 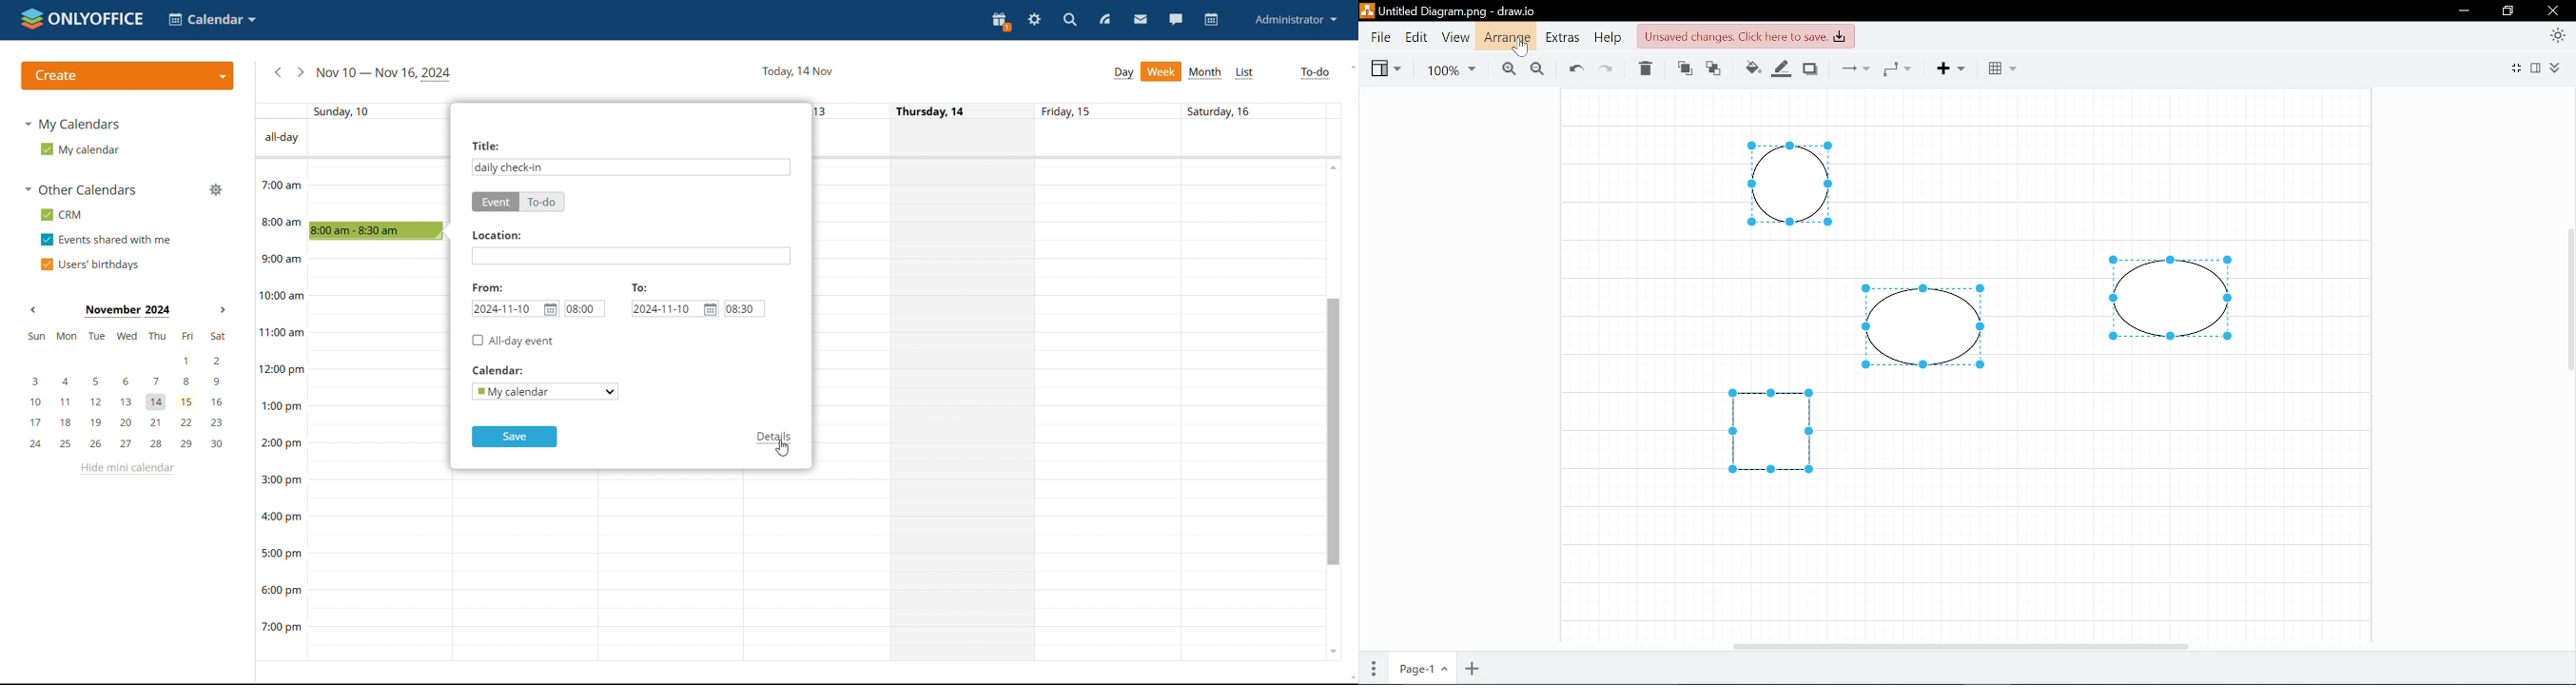 I want to click on Diagram, so click(x=1923, y=326).